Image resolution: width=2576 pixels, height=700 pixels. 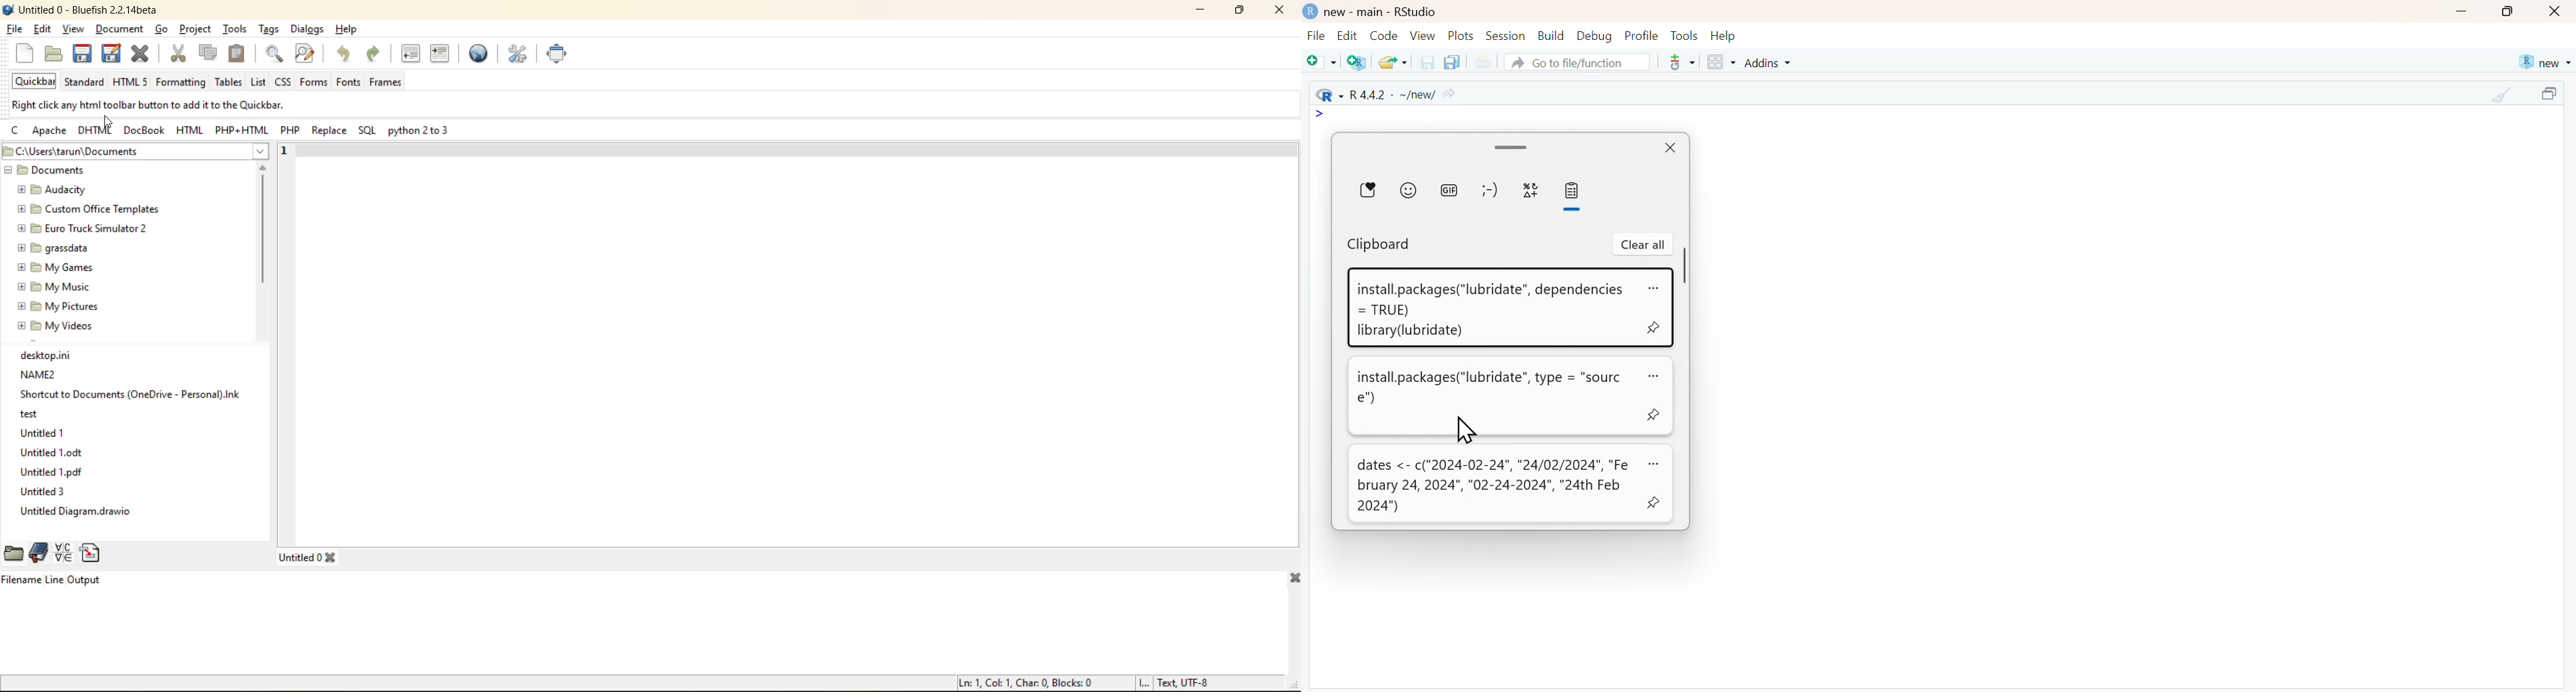 I want to click on New file, so click(x=1322, y=63).